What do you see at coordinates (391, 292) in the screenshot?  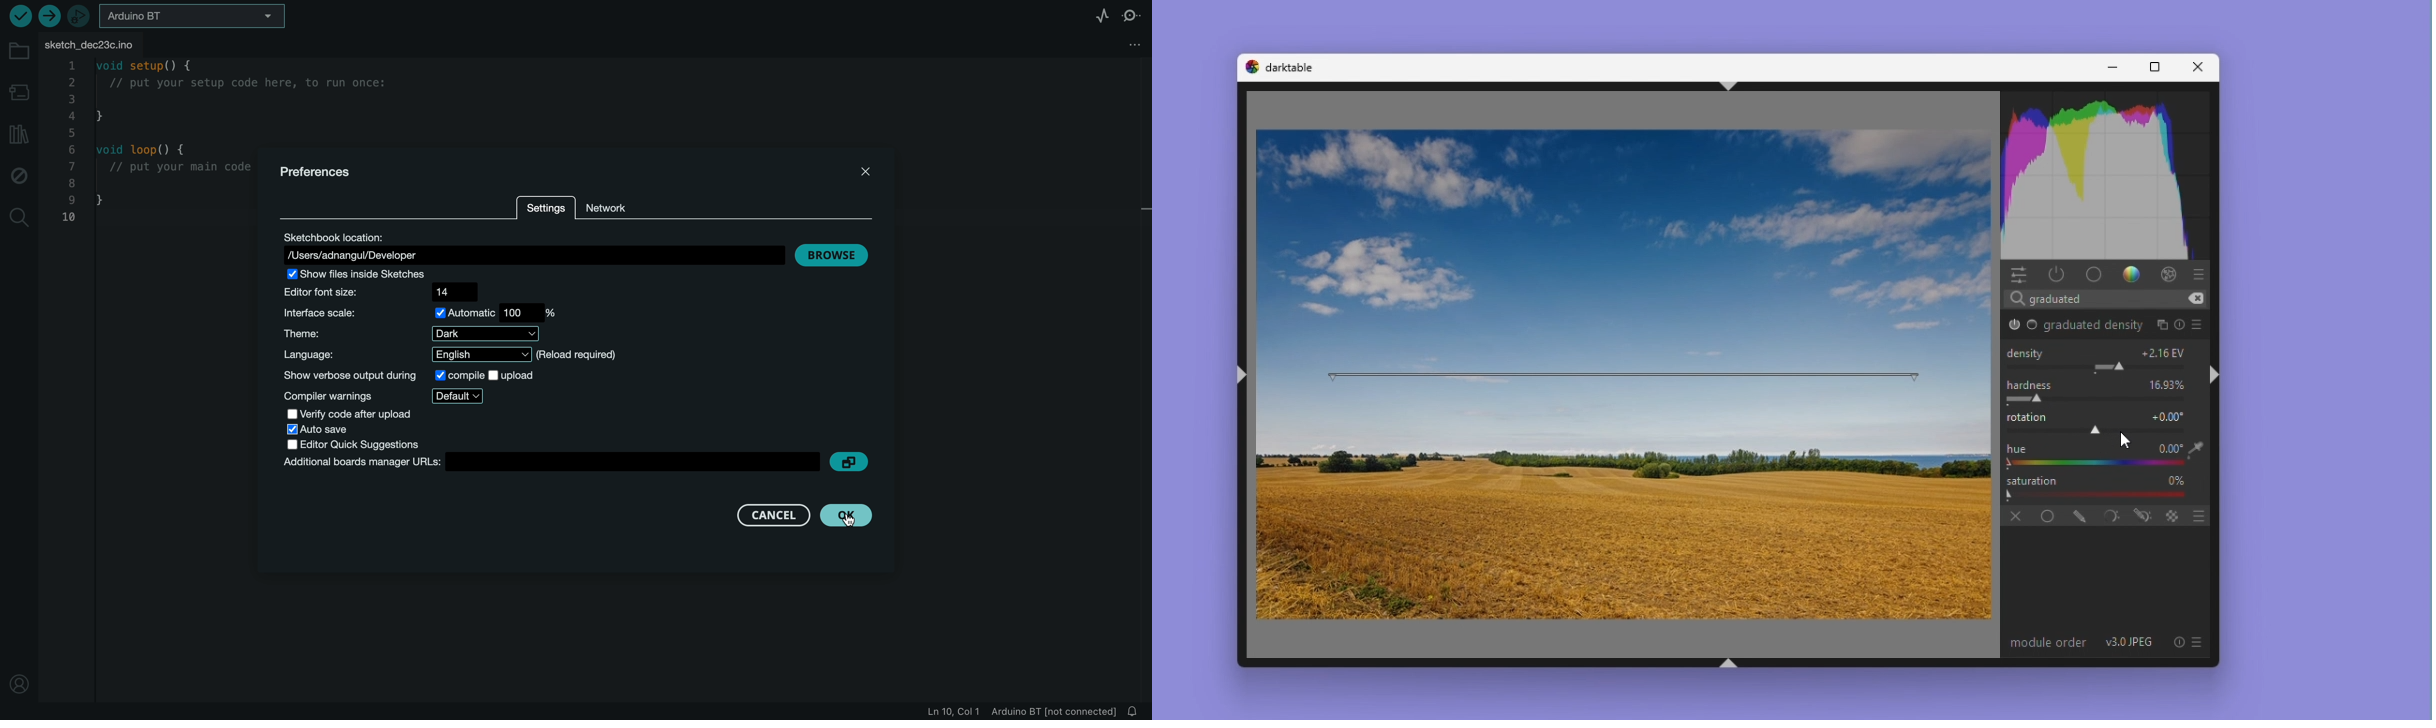 I see `font size` at bounding box center [391, 292].